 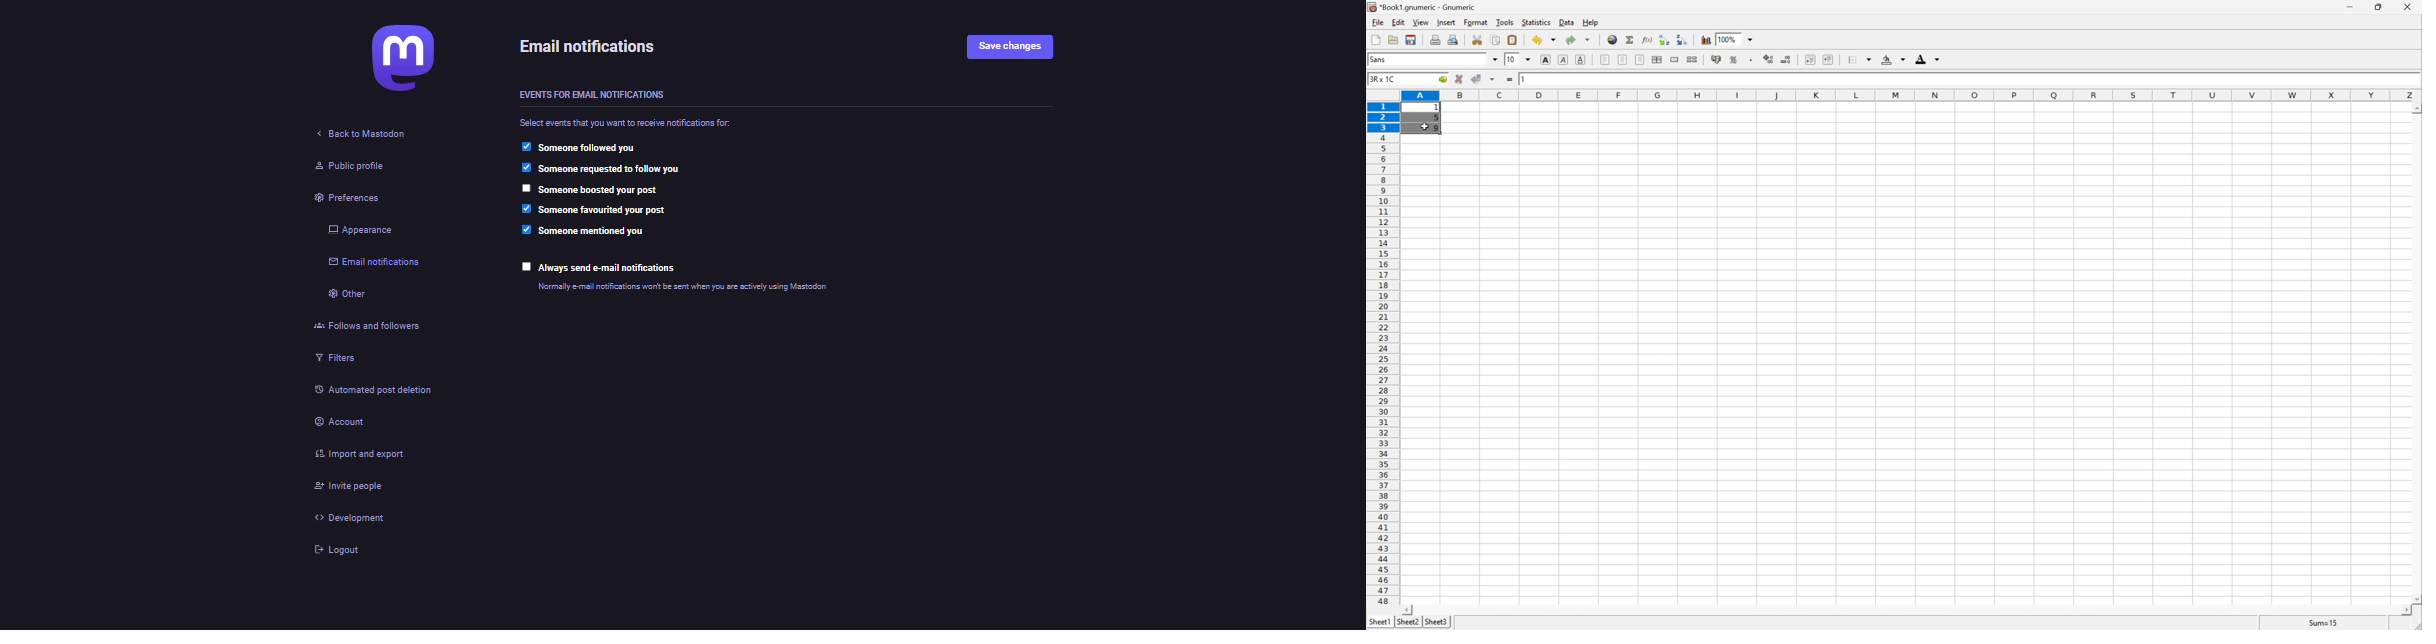 I want to click on help, so click(x=1591, y=22).